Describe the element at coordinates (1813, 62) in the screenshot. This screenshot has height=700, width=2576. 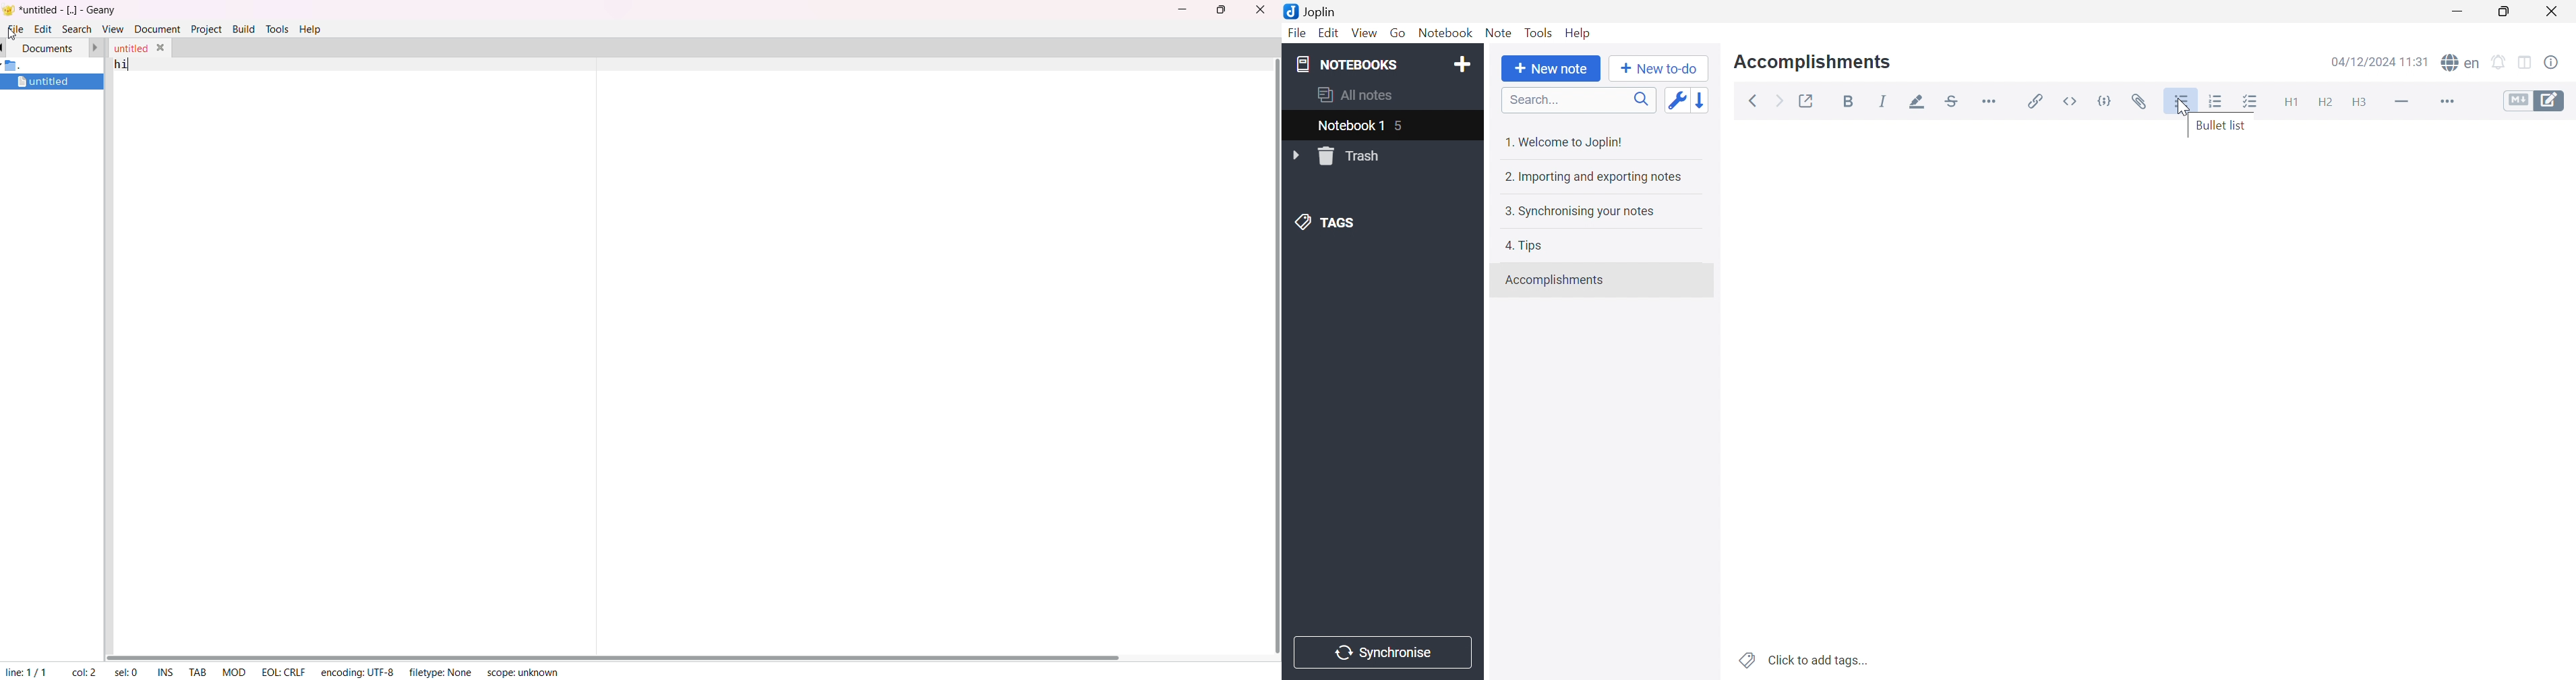
I see `Accomplishments` at that location.